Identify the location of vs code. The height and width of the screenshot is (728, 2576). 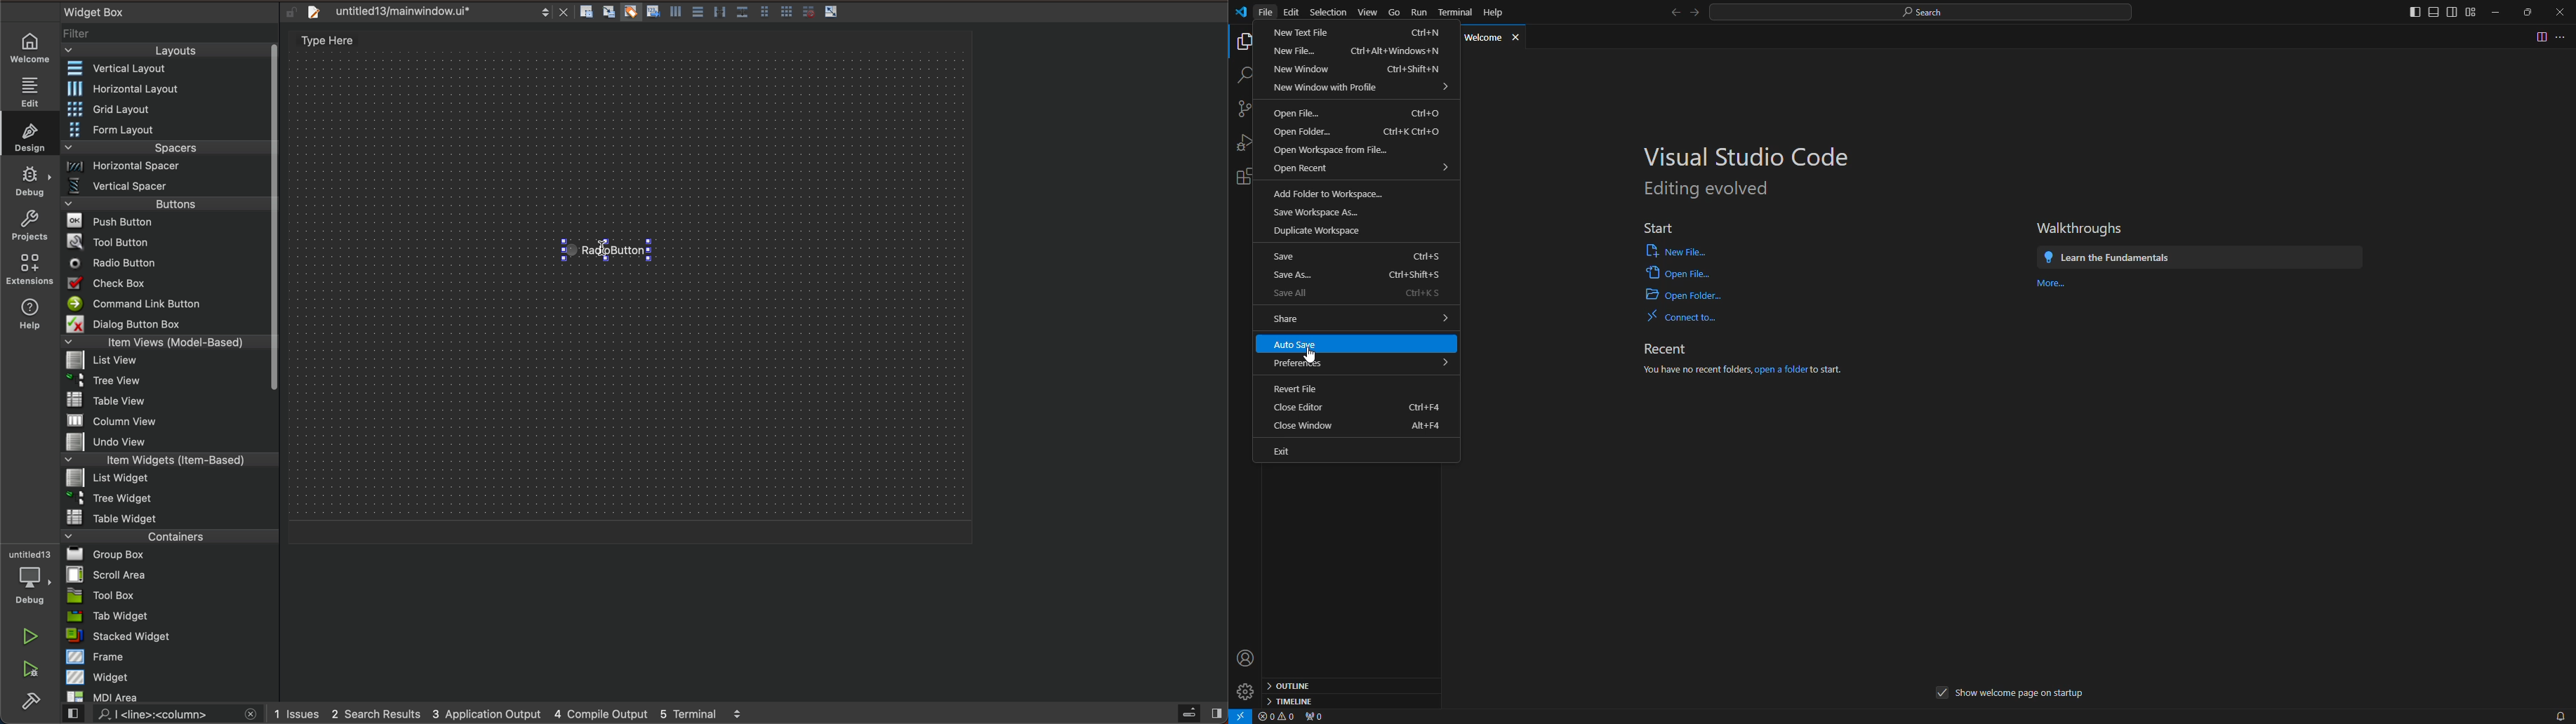
(1244, 14).